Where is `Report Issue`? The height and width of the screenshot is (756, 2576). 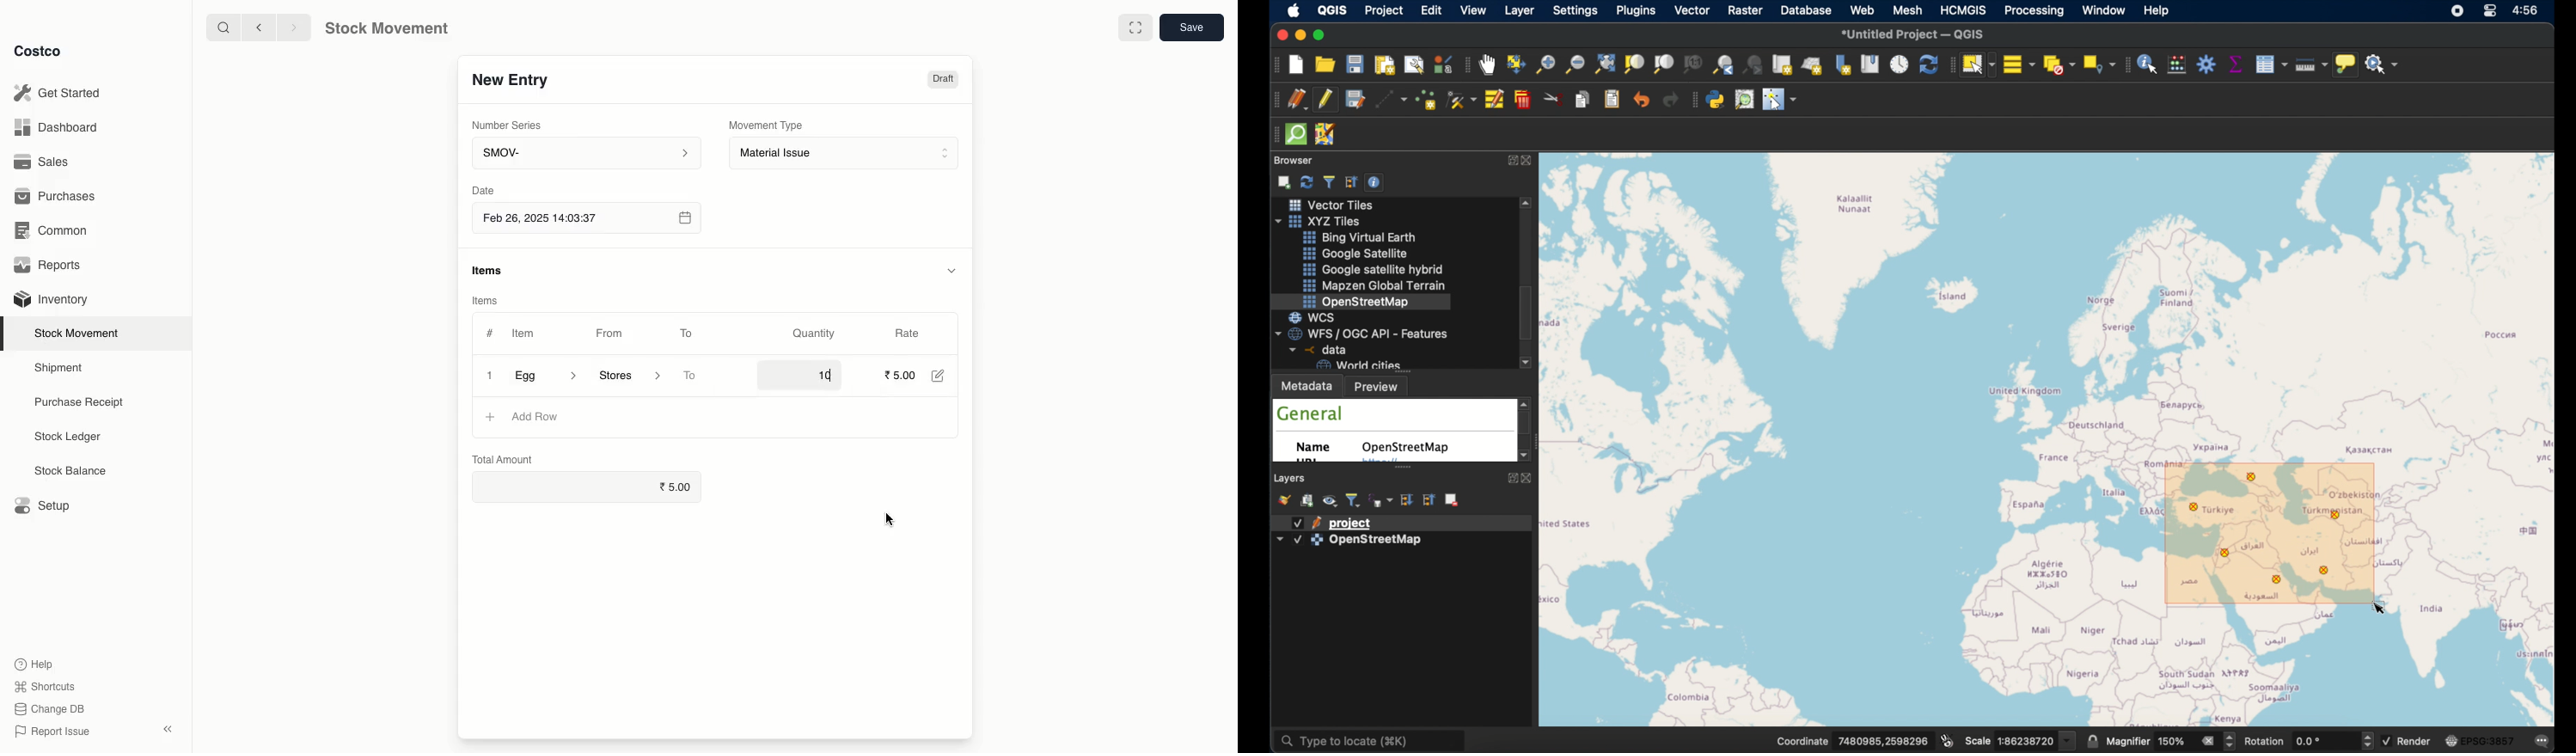
Report Issue is located at coordinates (54, 732).